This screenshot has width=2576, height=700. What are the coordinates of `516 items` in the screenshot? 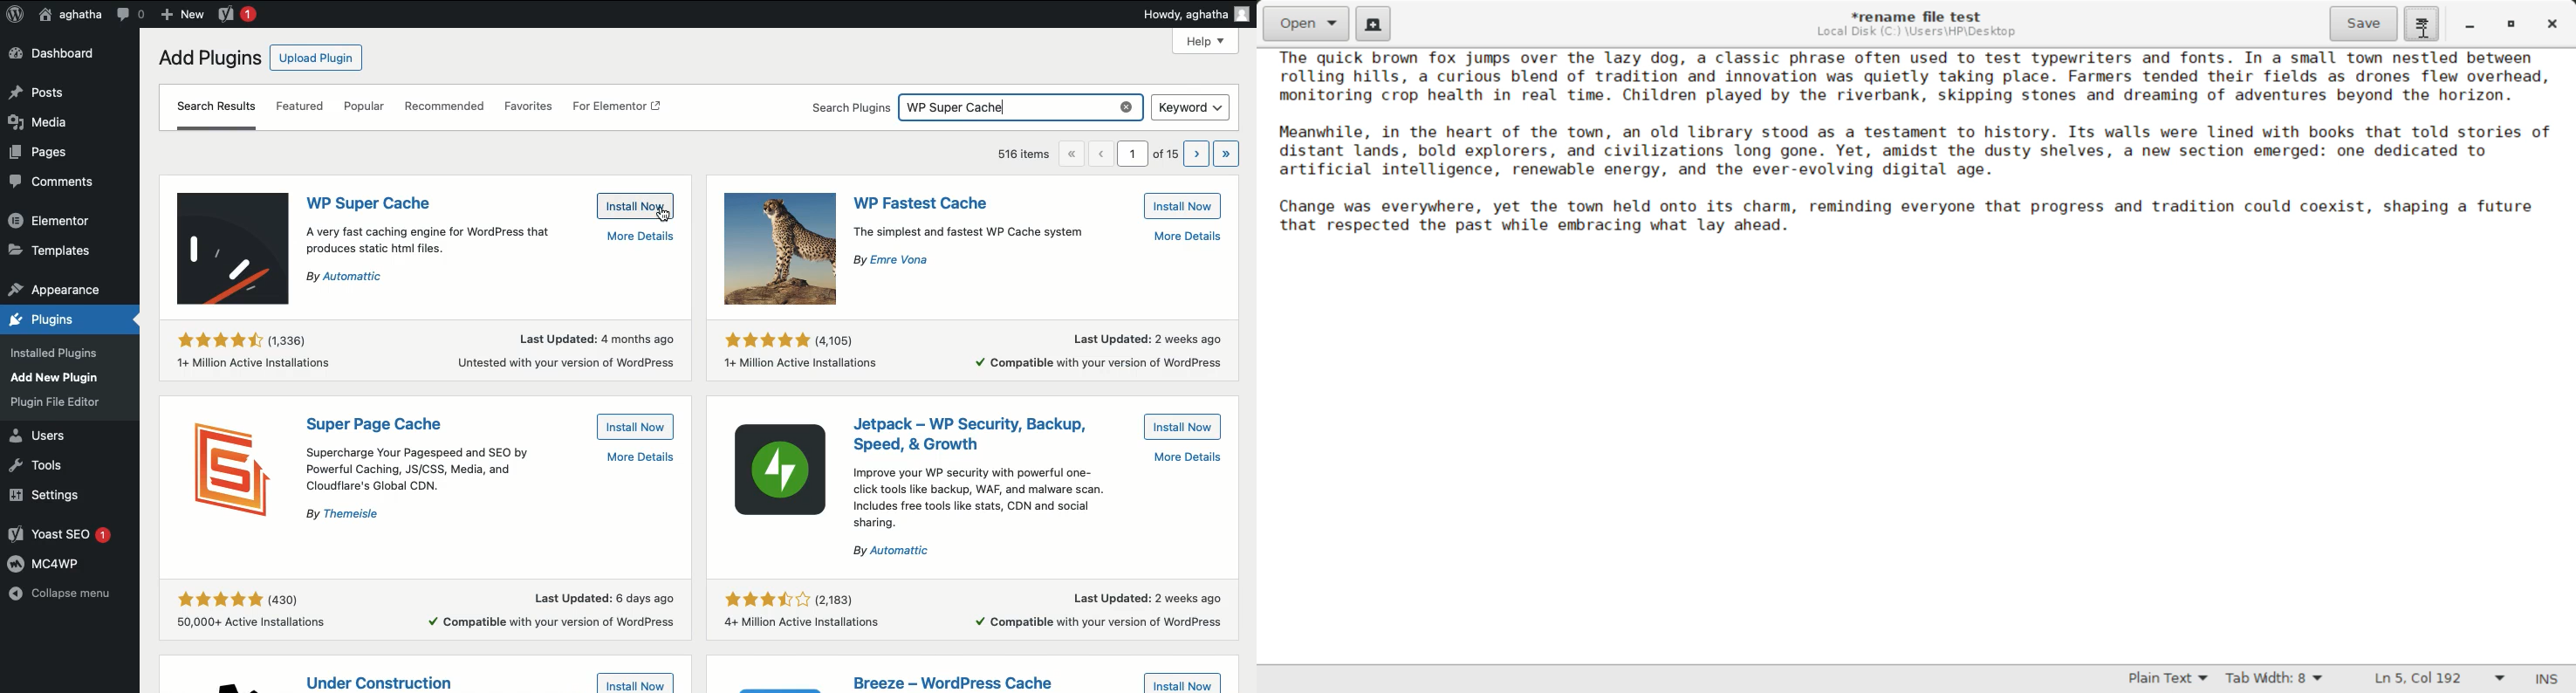 It's located at (1020, 152).